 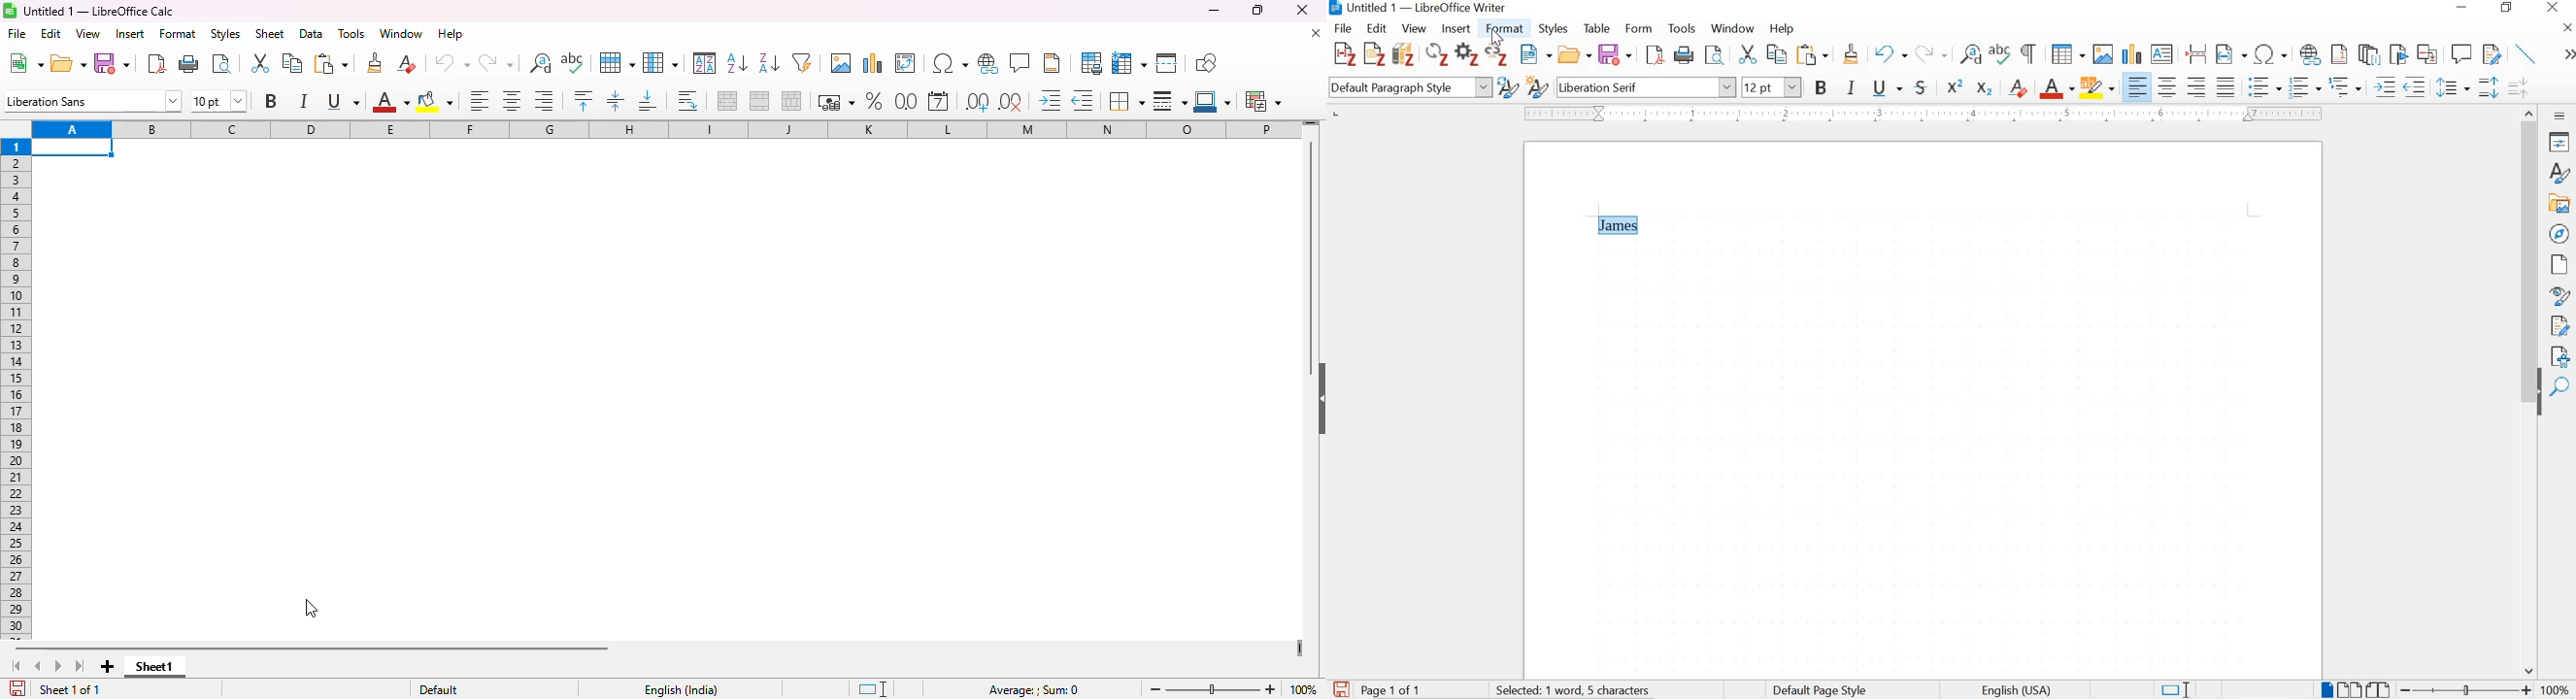 What do you see at coordinates (2538, 399) in the screenshot?
I see `hide sidebar` at bounding box center [2538, 399].